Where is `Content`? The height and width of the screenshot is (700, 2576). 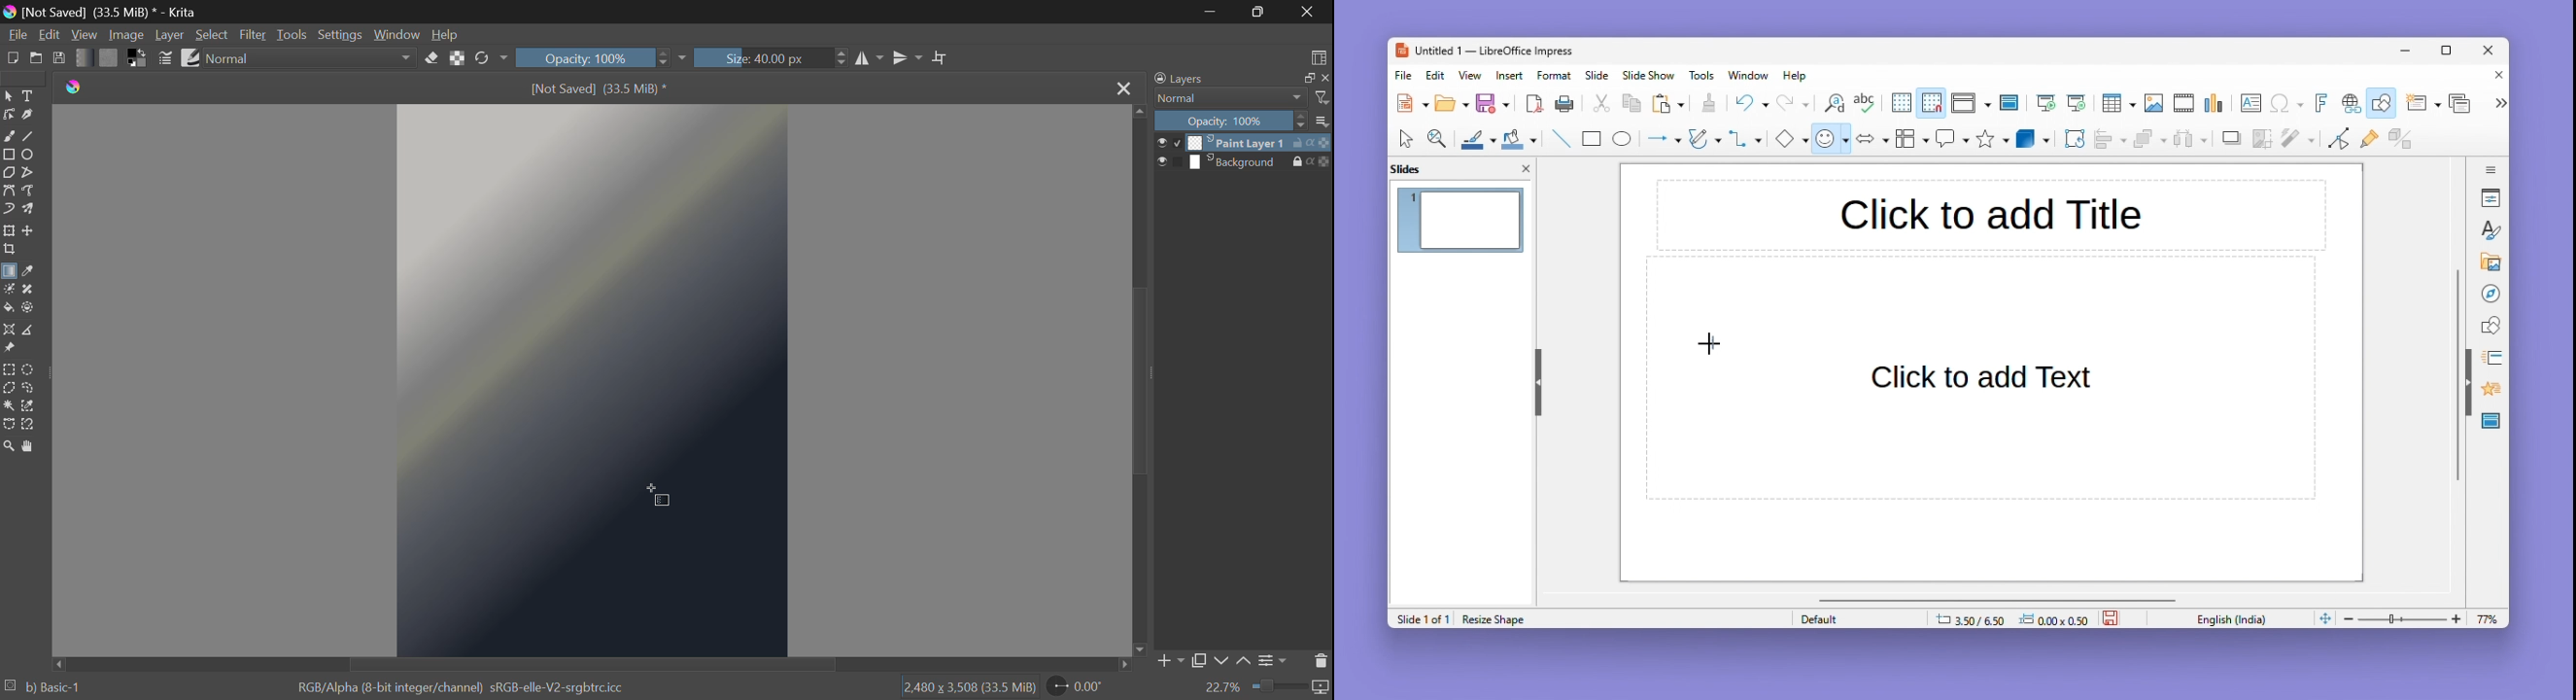
Content is located at coordinates (1985, 378).